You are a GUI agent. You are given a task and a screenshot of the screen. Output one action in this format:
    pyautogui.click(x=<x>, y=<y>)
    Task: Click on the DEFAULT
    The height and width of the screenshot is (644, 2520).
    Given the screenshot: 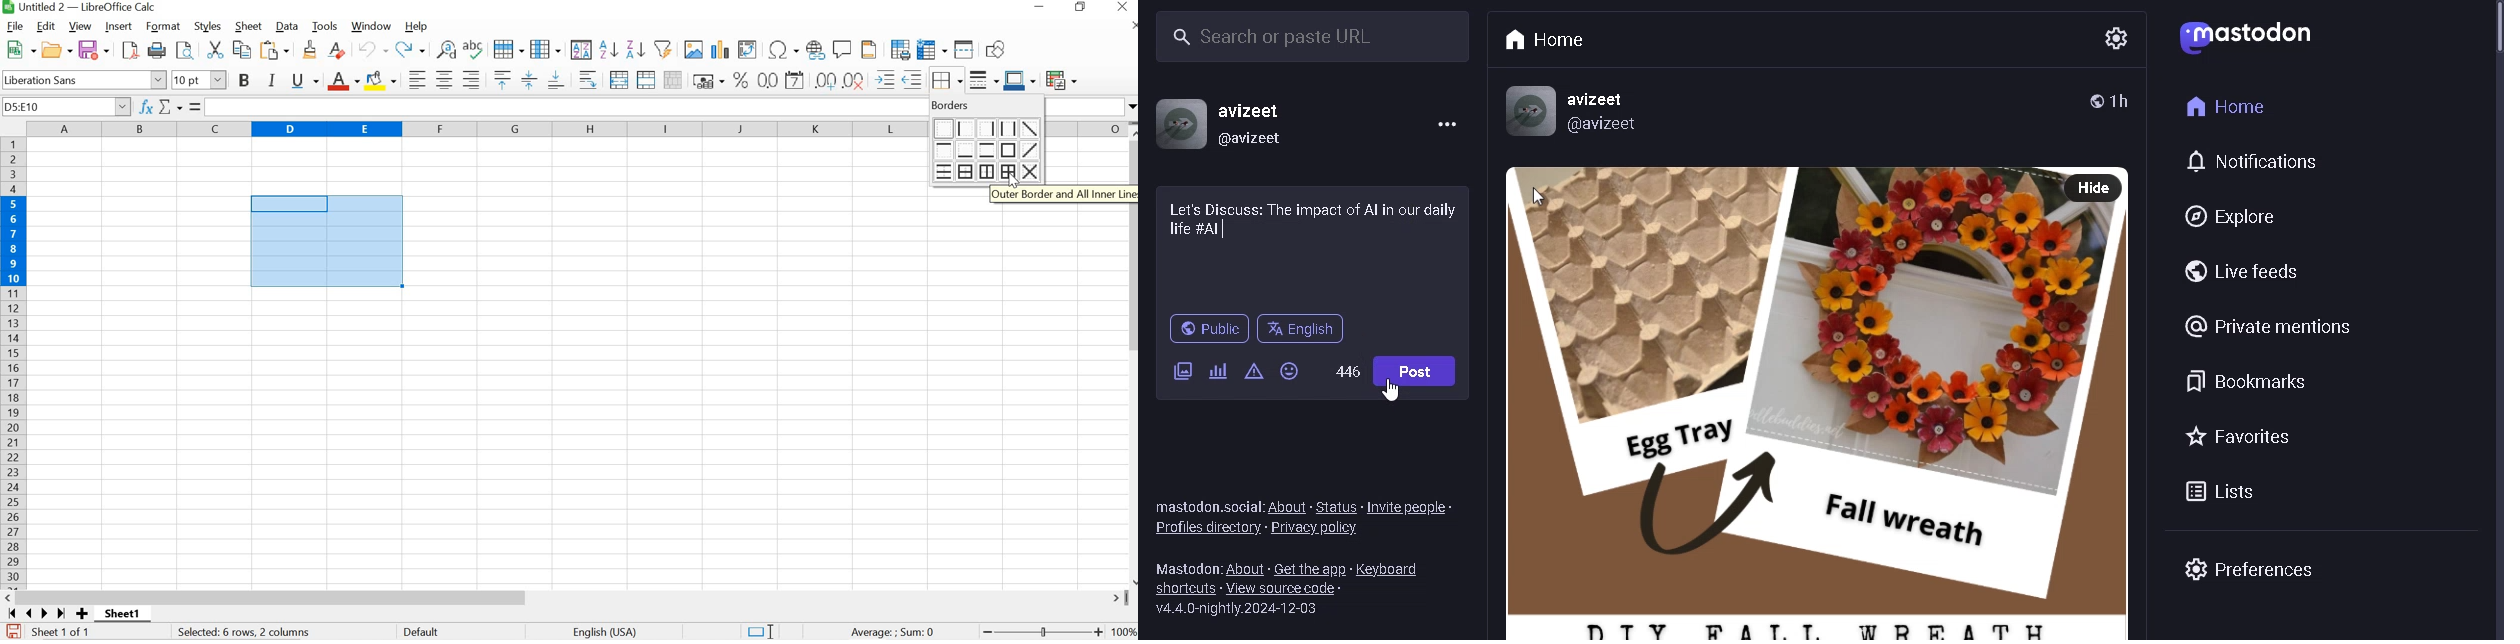 What is the action you would take?
    pyautogui.click(x=424, y=633)
    